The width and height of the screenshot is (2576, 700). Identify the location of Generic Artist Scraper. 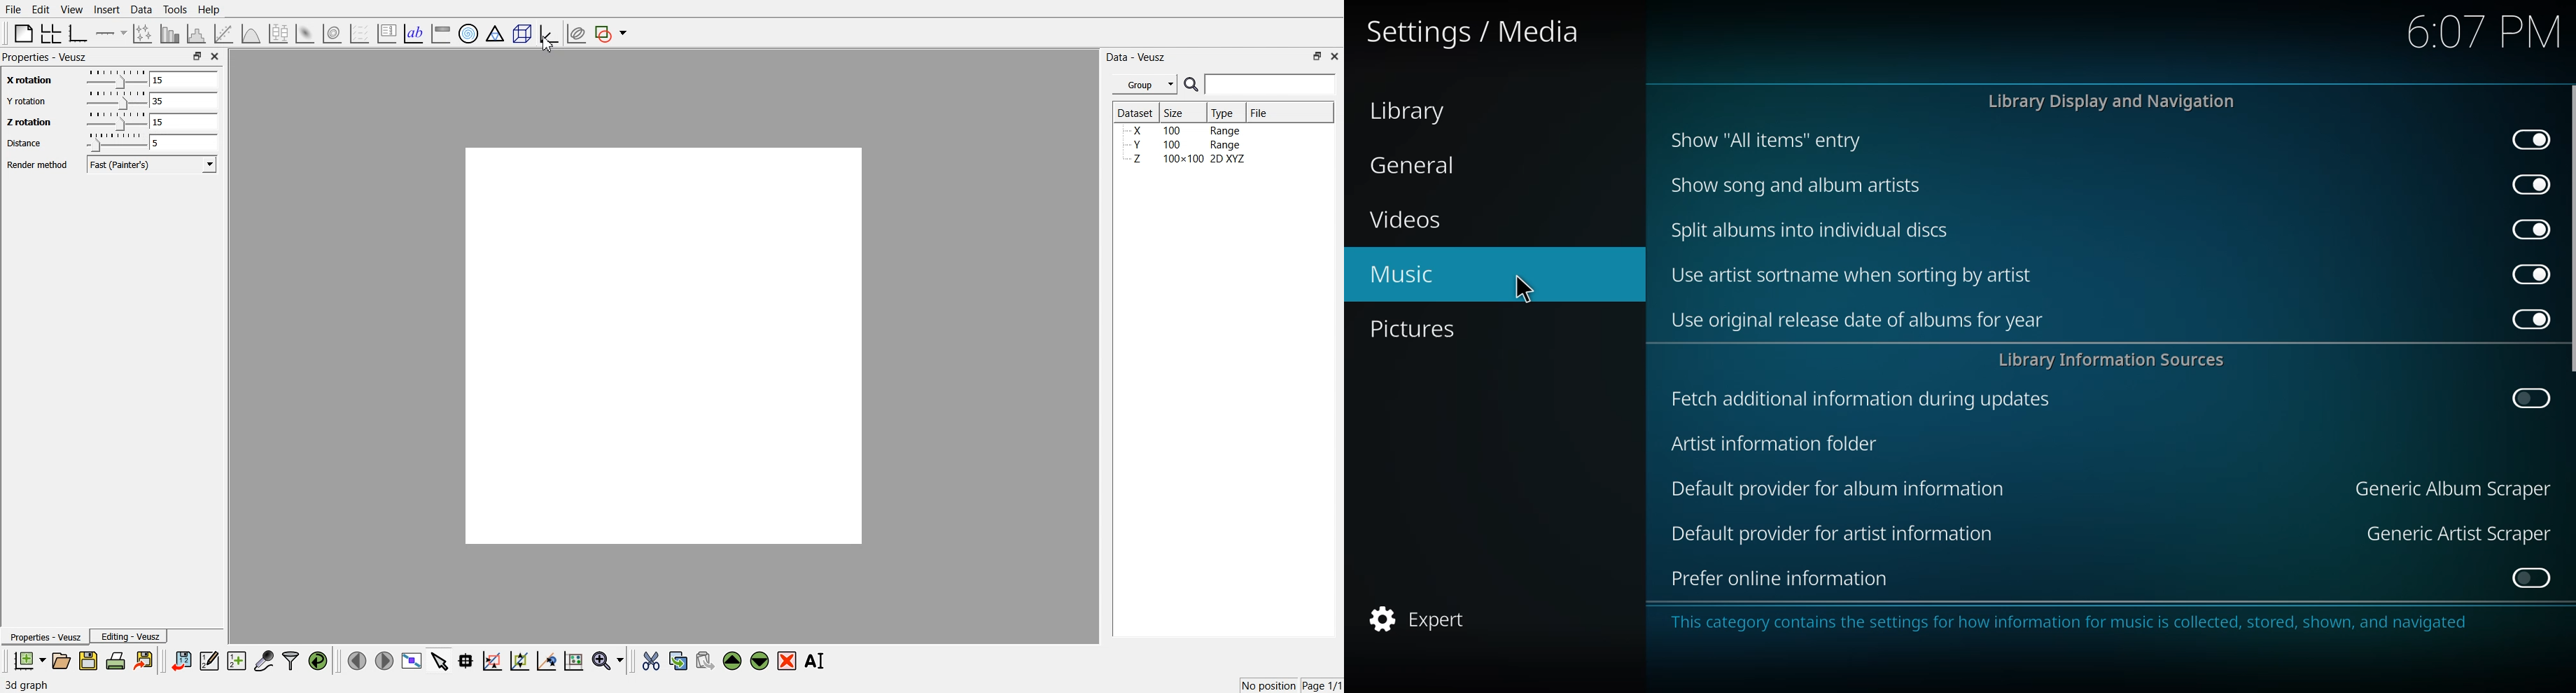
(2450, 535).